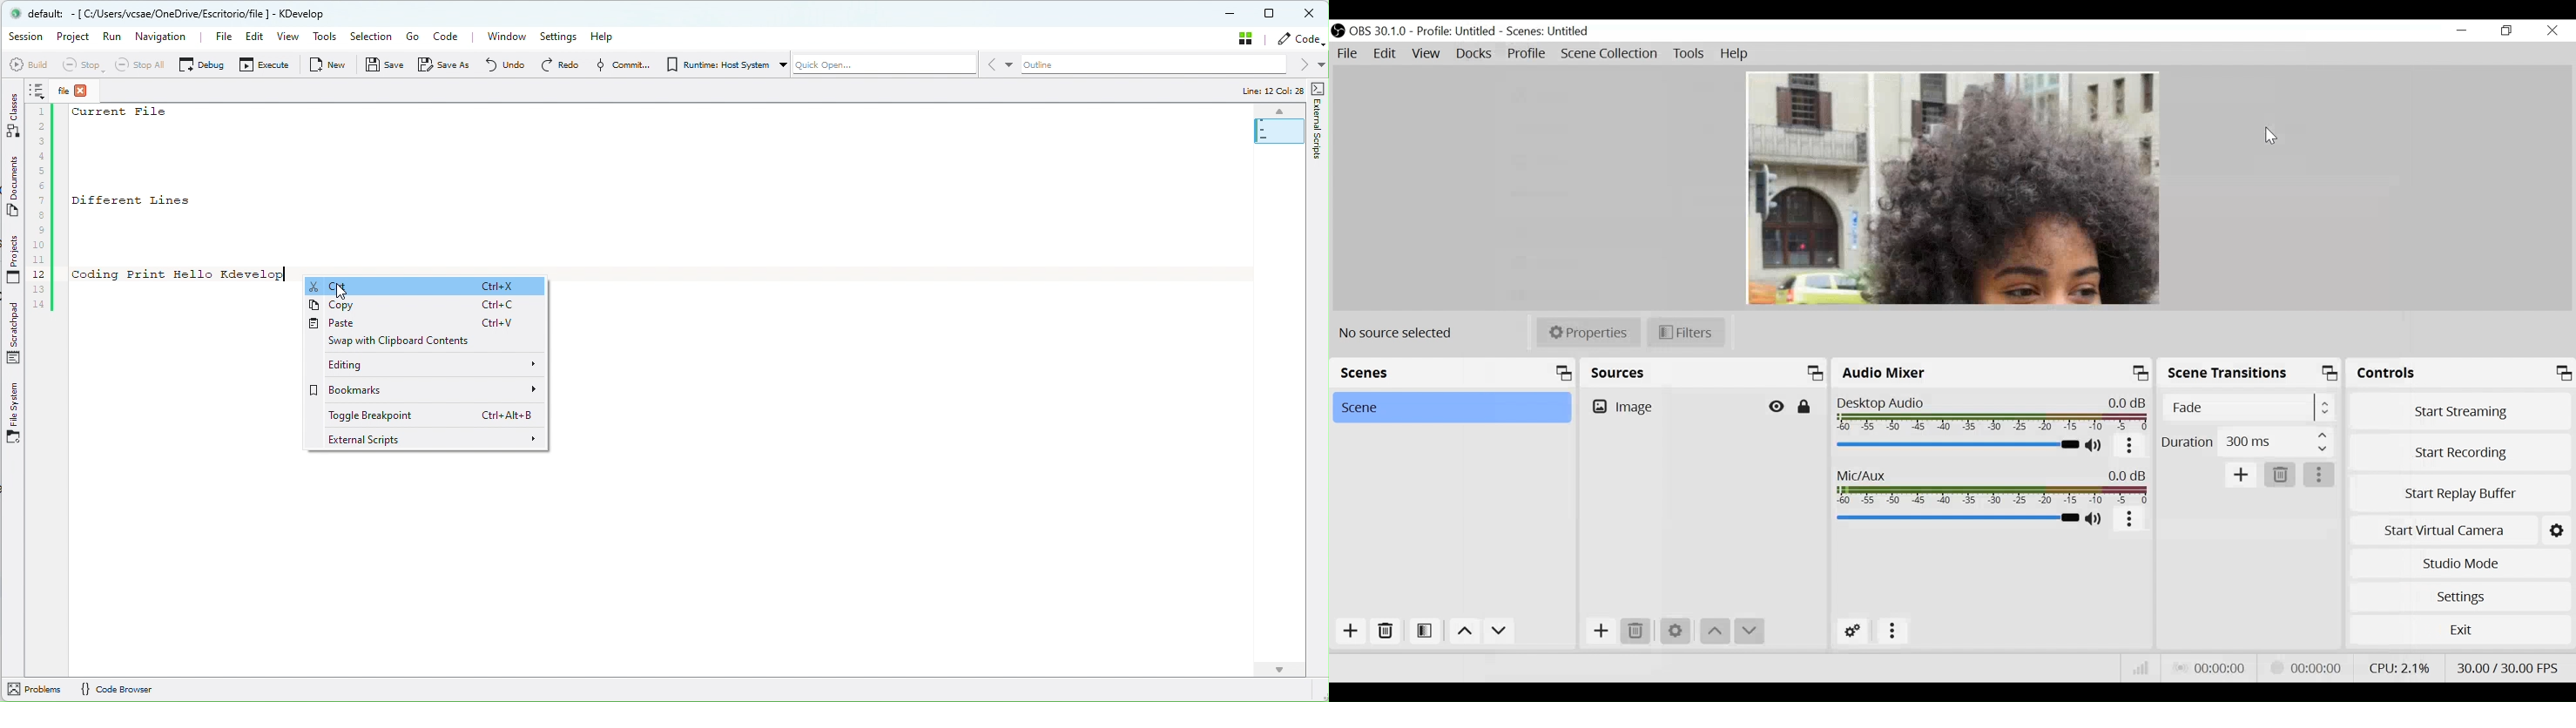  What do you see at coordinates (1385, 54) in the screenshot?
I see `Edit` at bounding box center [1385, 54].